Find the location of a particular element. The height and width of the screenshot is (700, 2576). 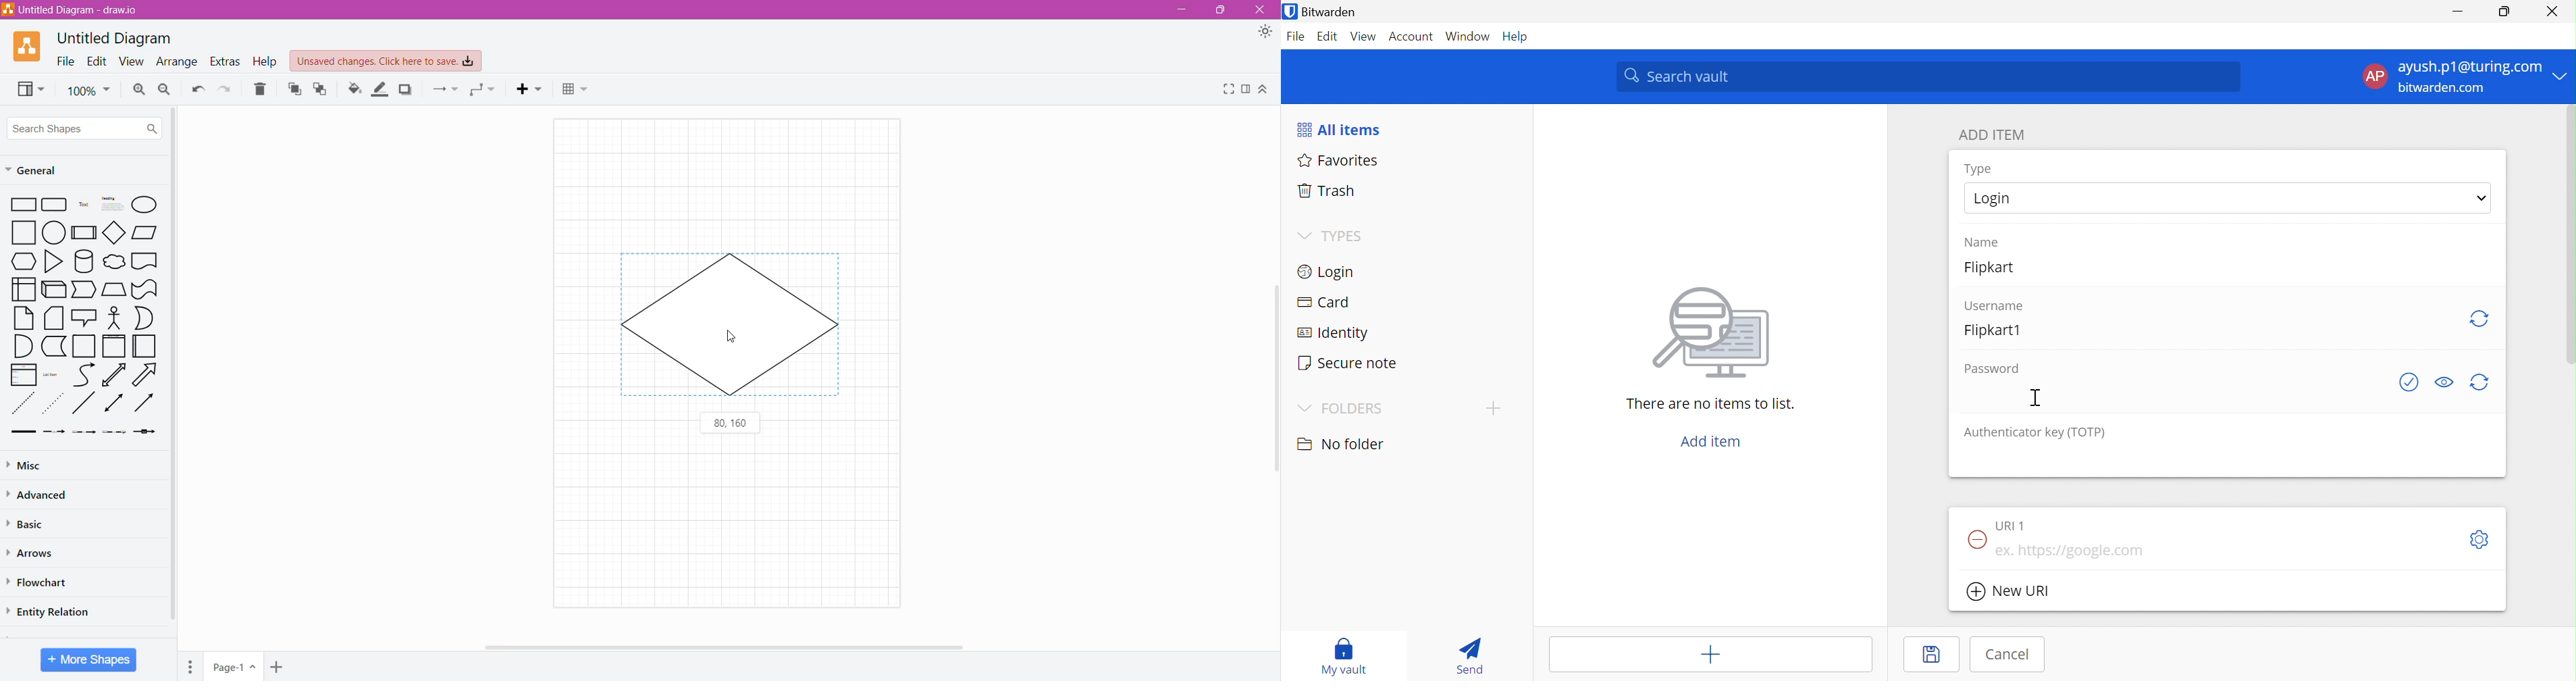

Horizontal Scroll Bar is located at coordinates (727, 646).